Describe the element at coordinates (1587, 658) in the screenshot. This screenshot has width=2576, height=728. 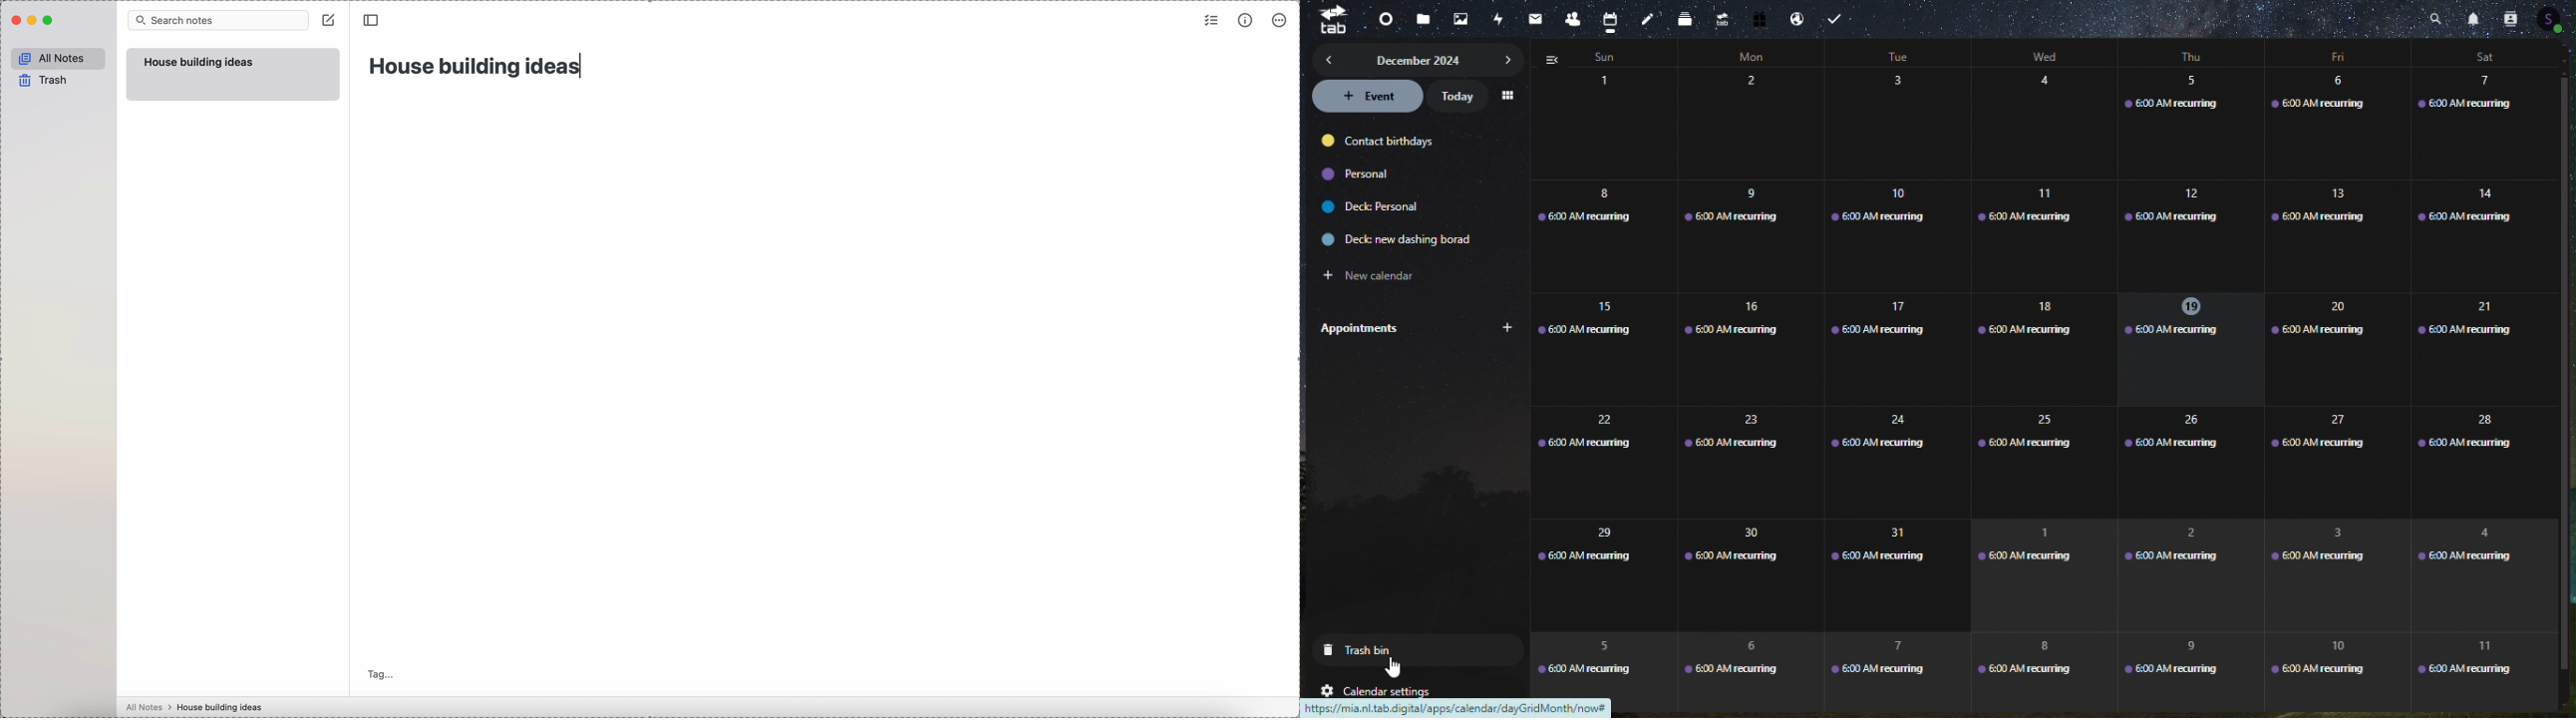
I see `5` at that location.